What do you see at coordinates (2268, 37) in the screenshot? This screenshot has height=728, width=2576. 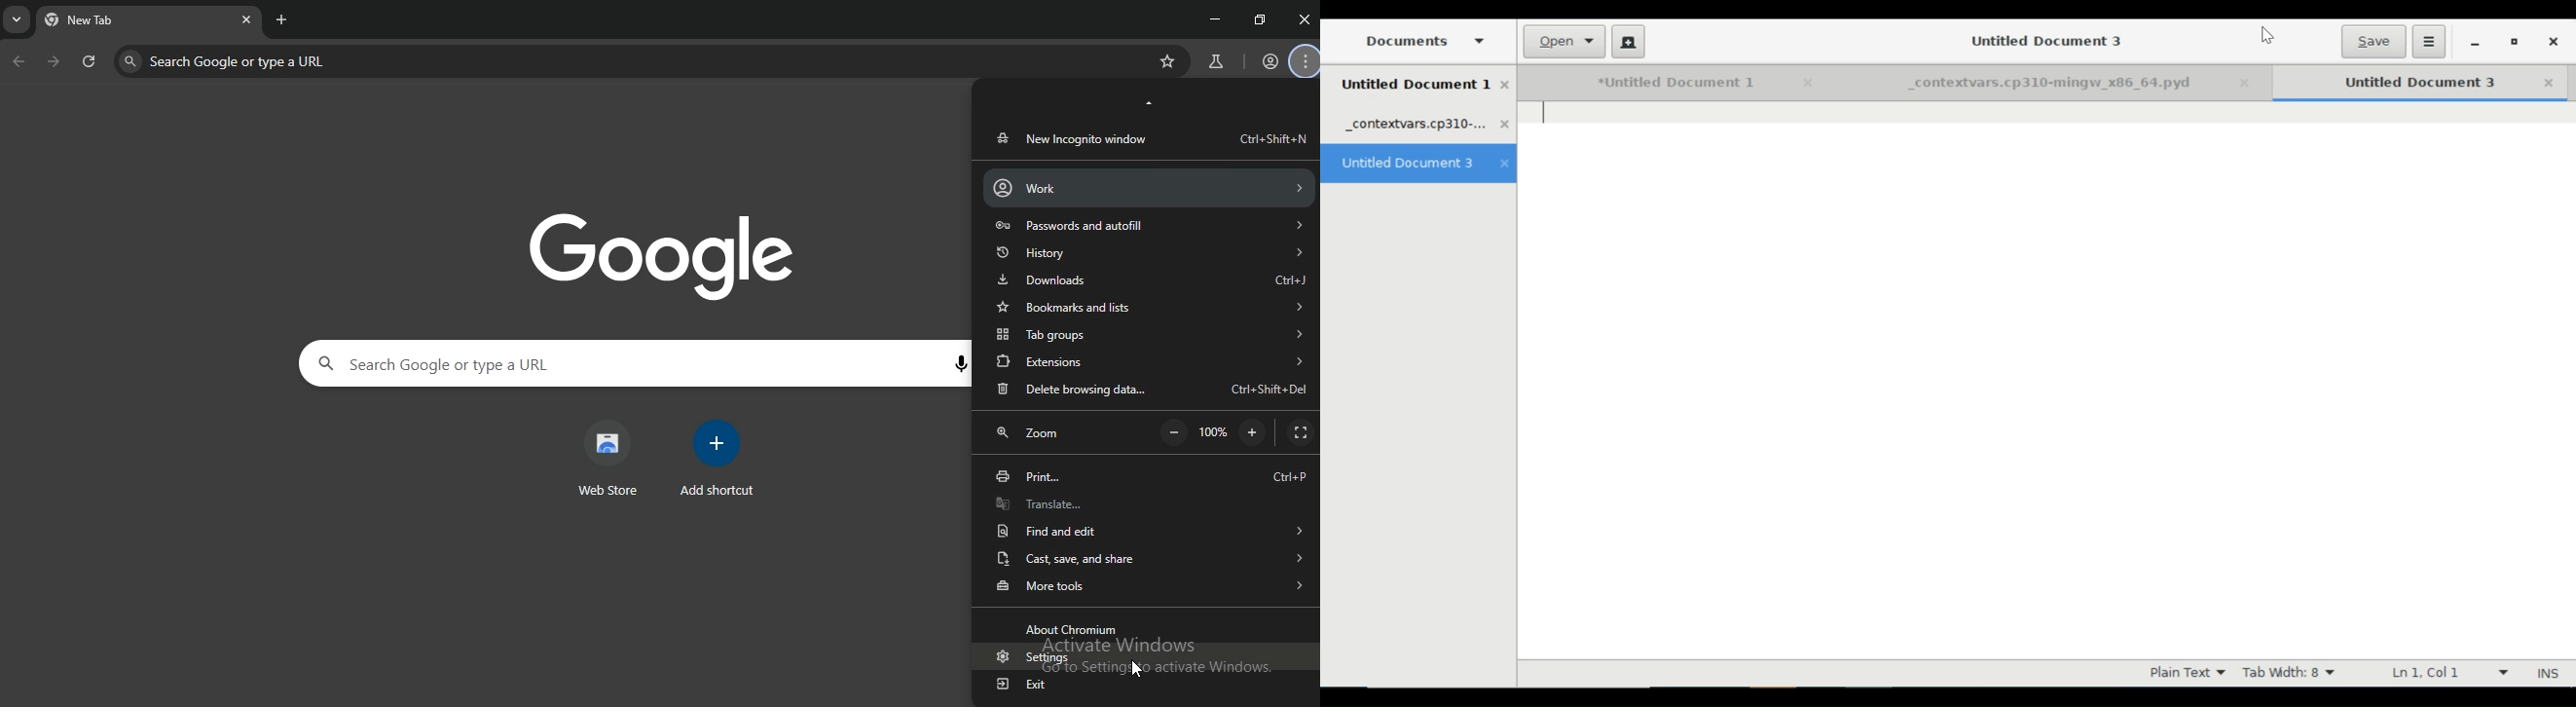 I see `Cursor` at bounding box center [2268, 37].